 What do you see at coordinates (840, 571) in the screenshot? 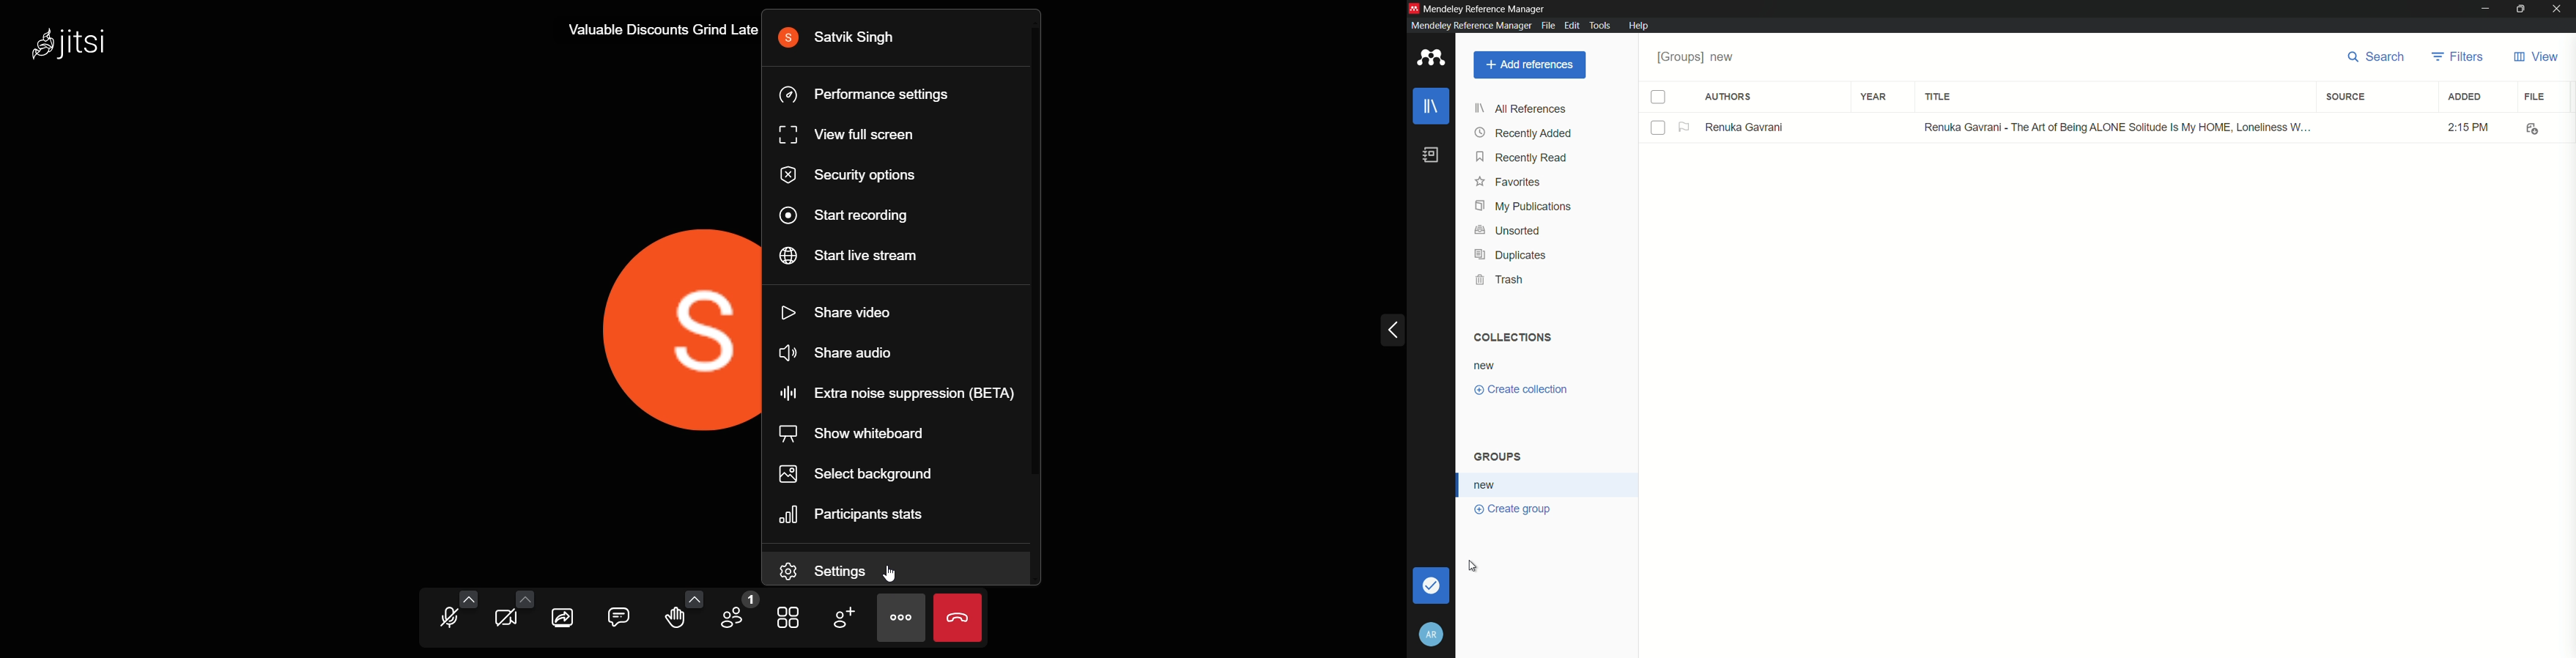
I see `setting` at bounding box center [840, 571].